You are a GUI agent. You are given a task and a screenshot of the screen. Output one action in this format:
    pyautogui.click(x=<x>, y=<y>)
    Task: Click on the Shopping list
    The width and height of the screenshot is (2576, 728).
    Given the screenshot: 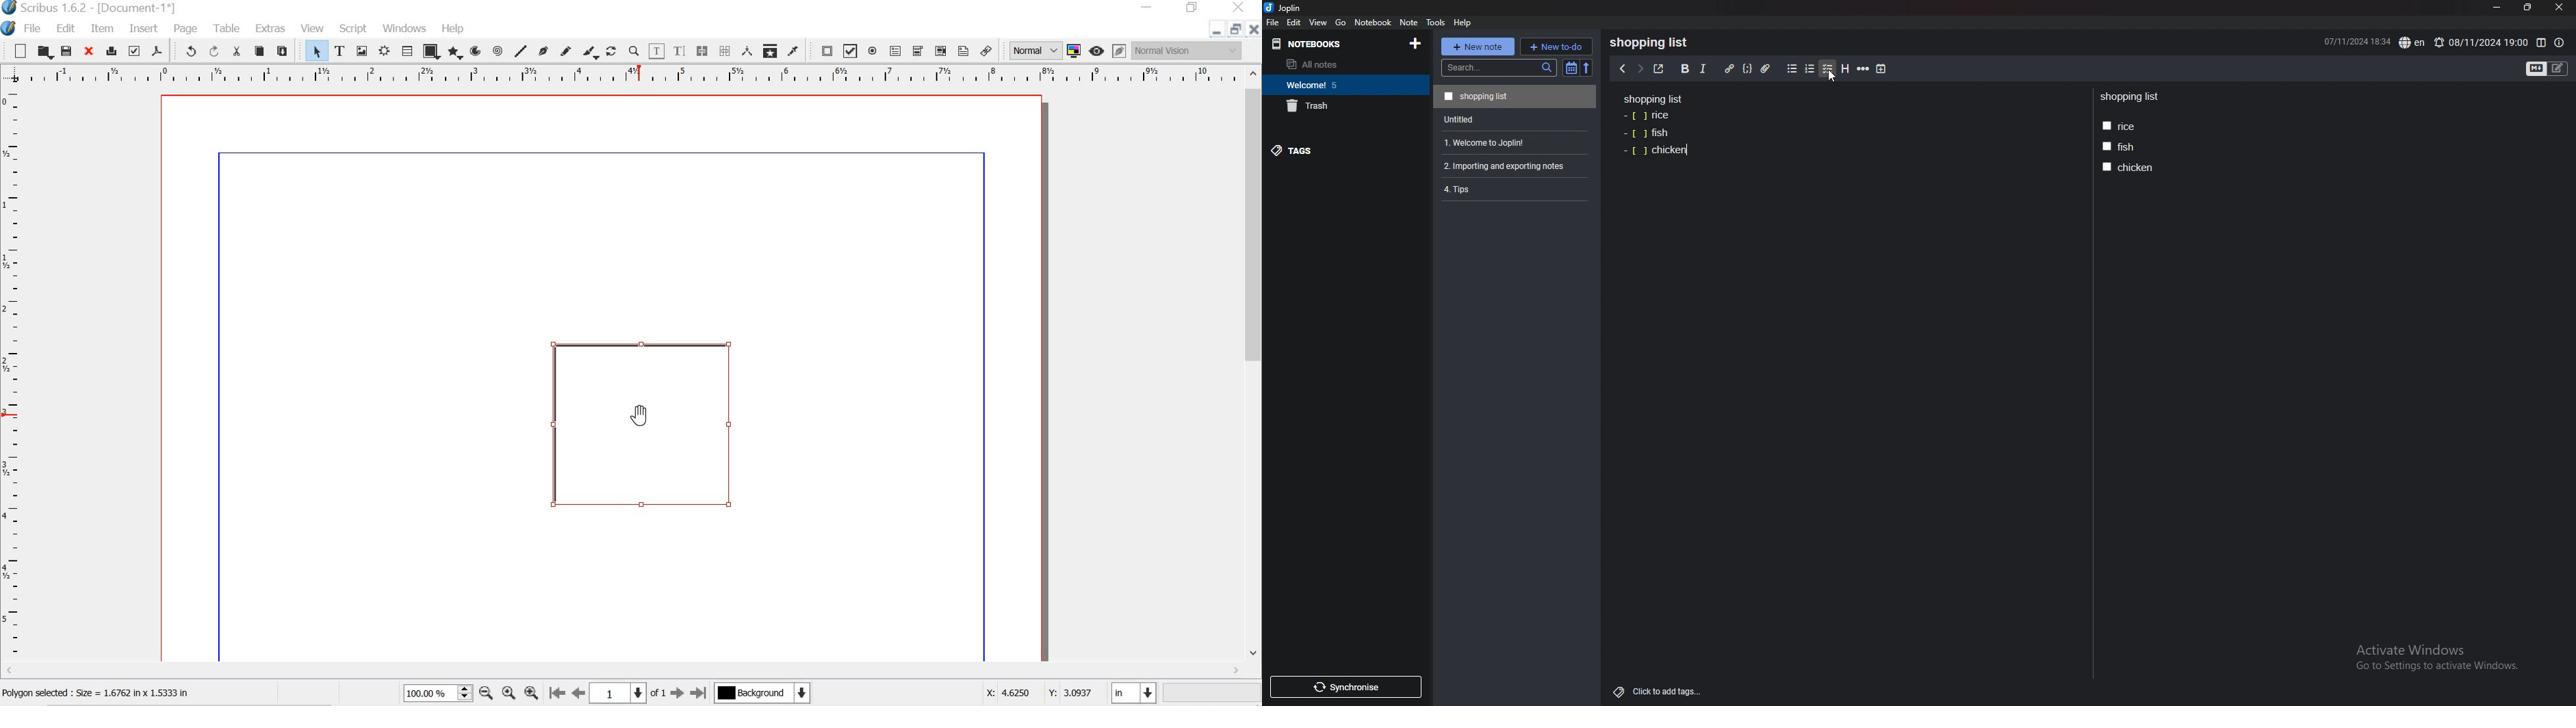 What is the action you would take?
    pyautogui.click(x=1653, y=99)
    